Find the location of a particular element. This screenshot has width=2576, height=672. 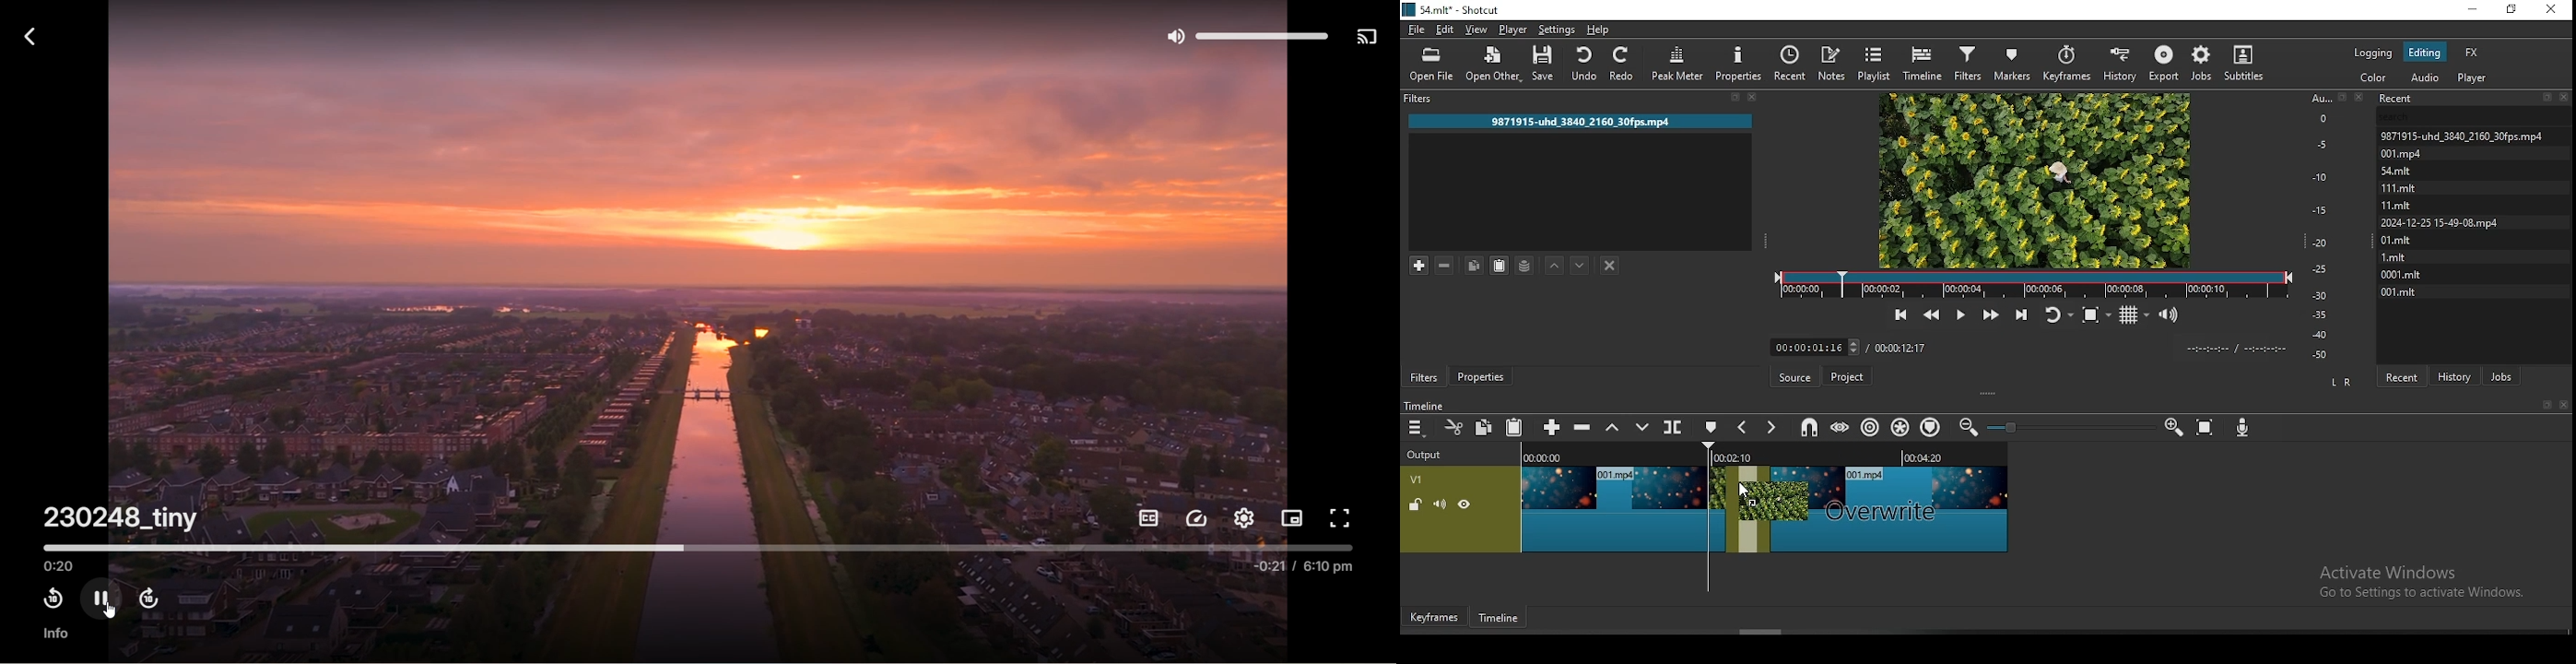

save is located at coordinates (1546, 65).